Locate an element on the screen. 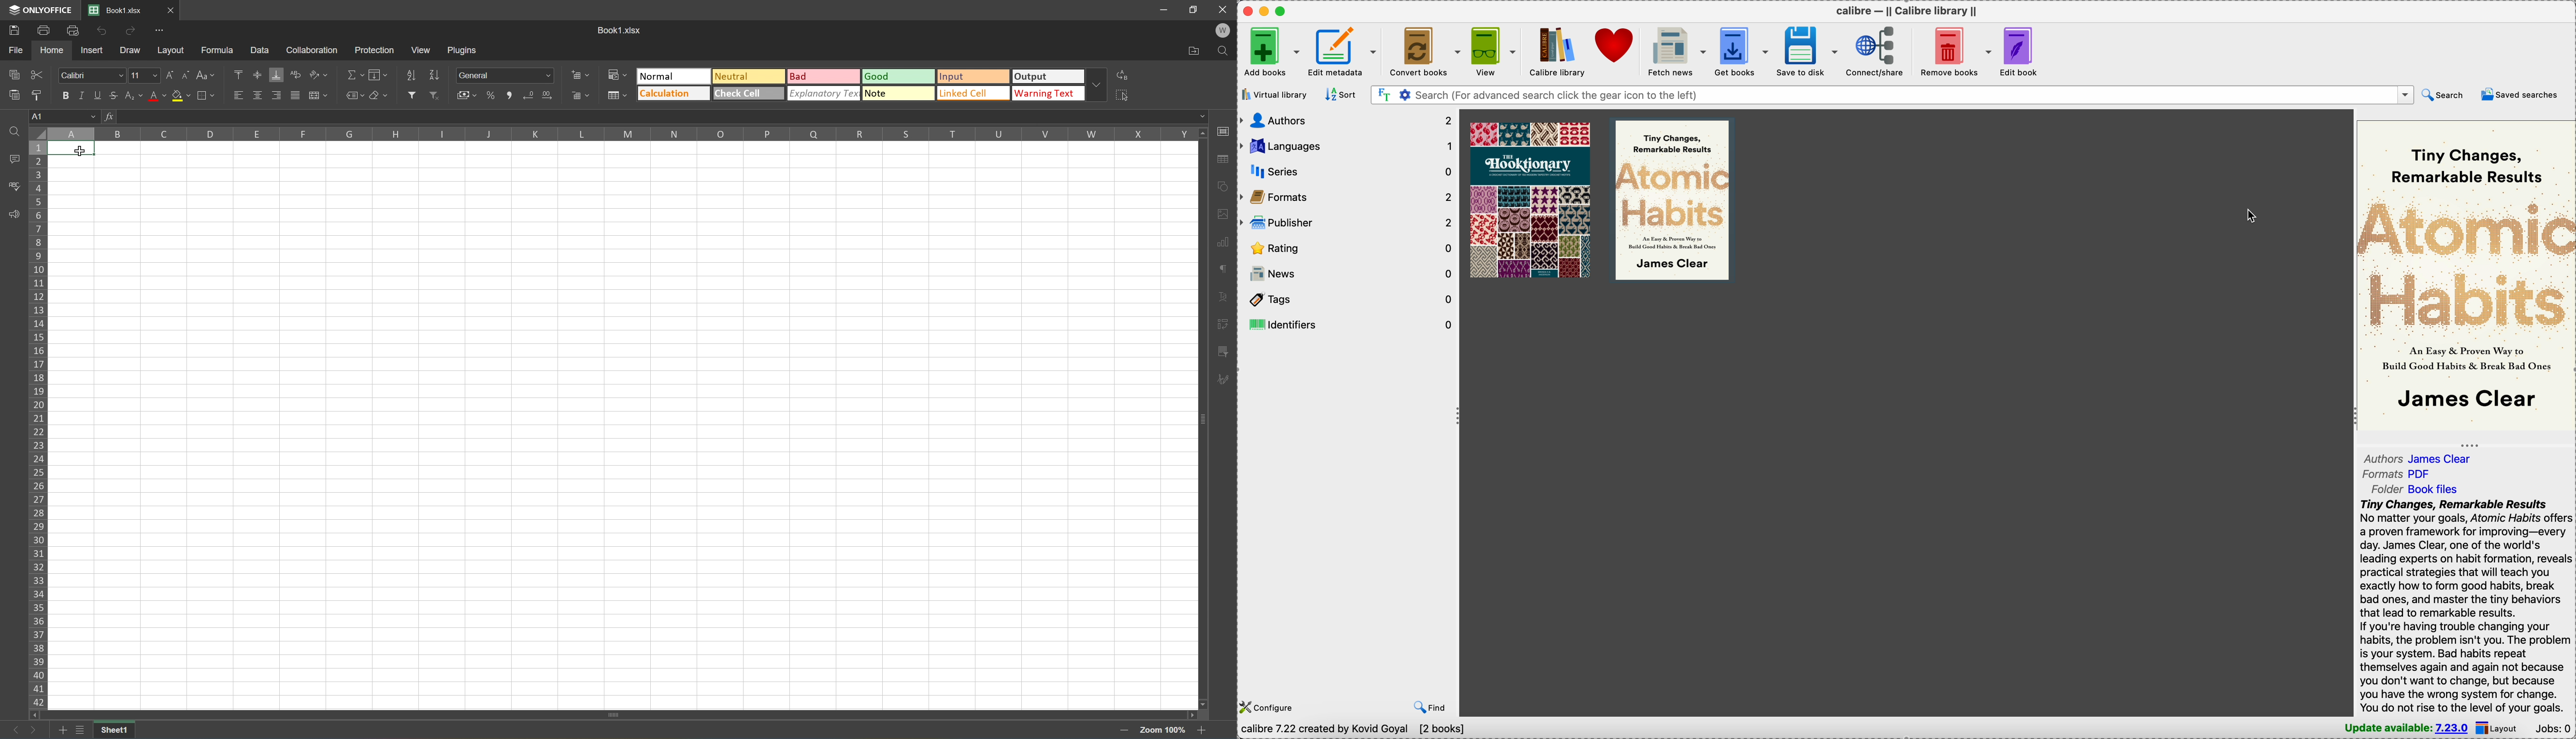  Home is located at coordinates (50, 51).